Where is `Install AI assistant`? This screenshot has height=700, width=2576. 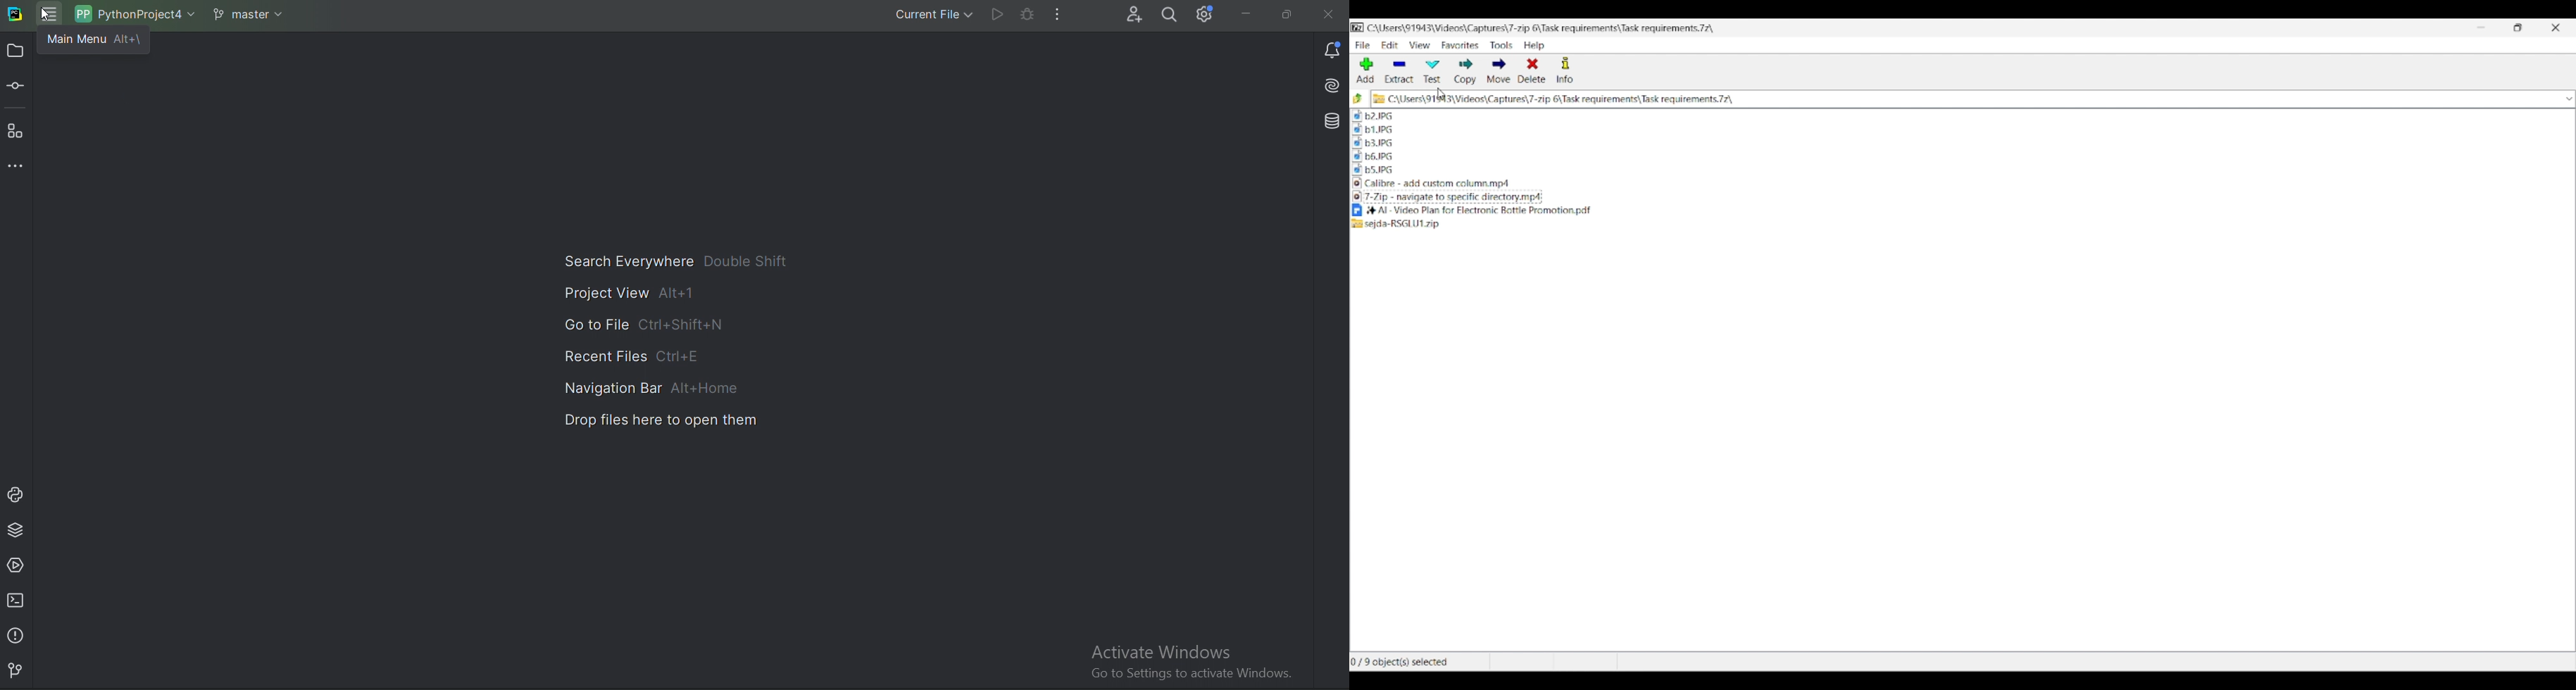
Install AI assistant is located at coordinates (1333, 86).